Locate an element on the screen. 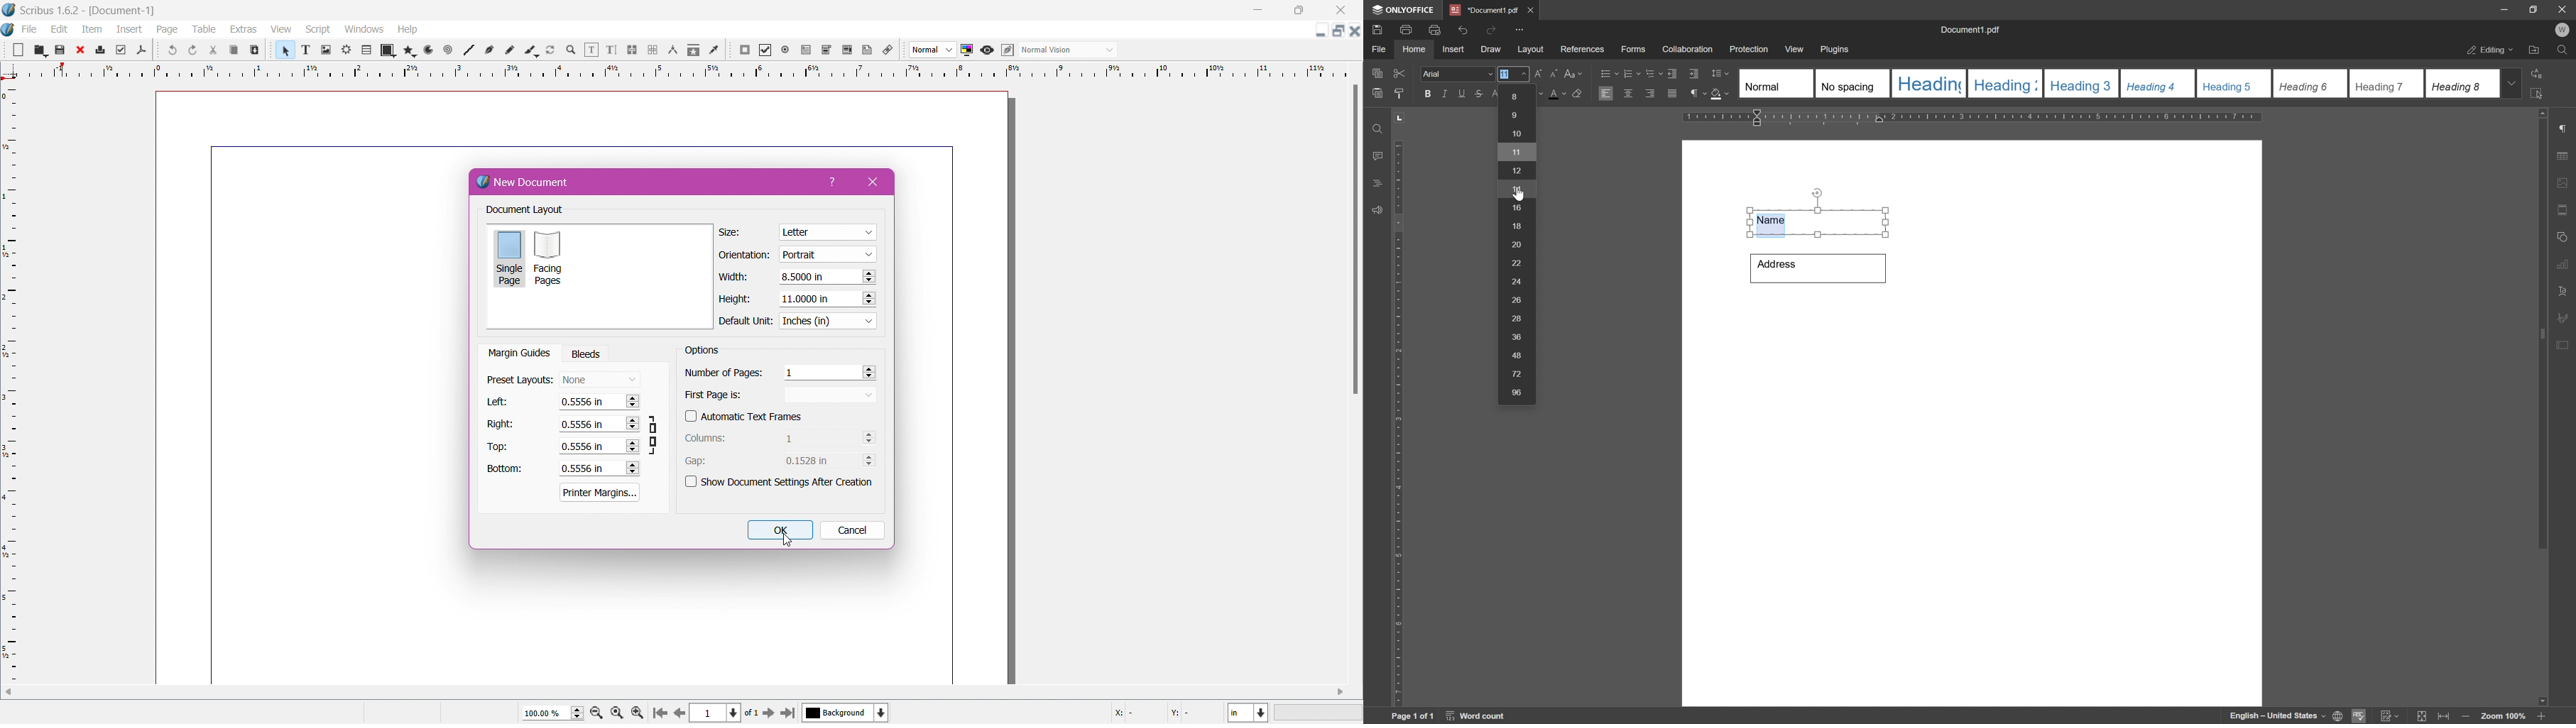  size is located at coordinates (732, 230).